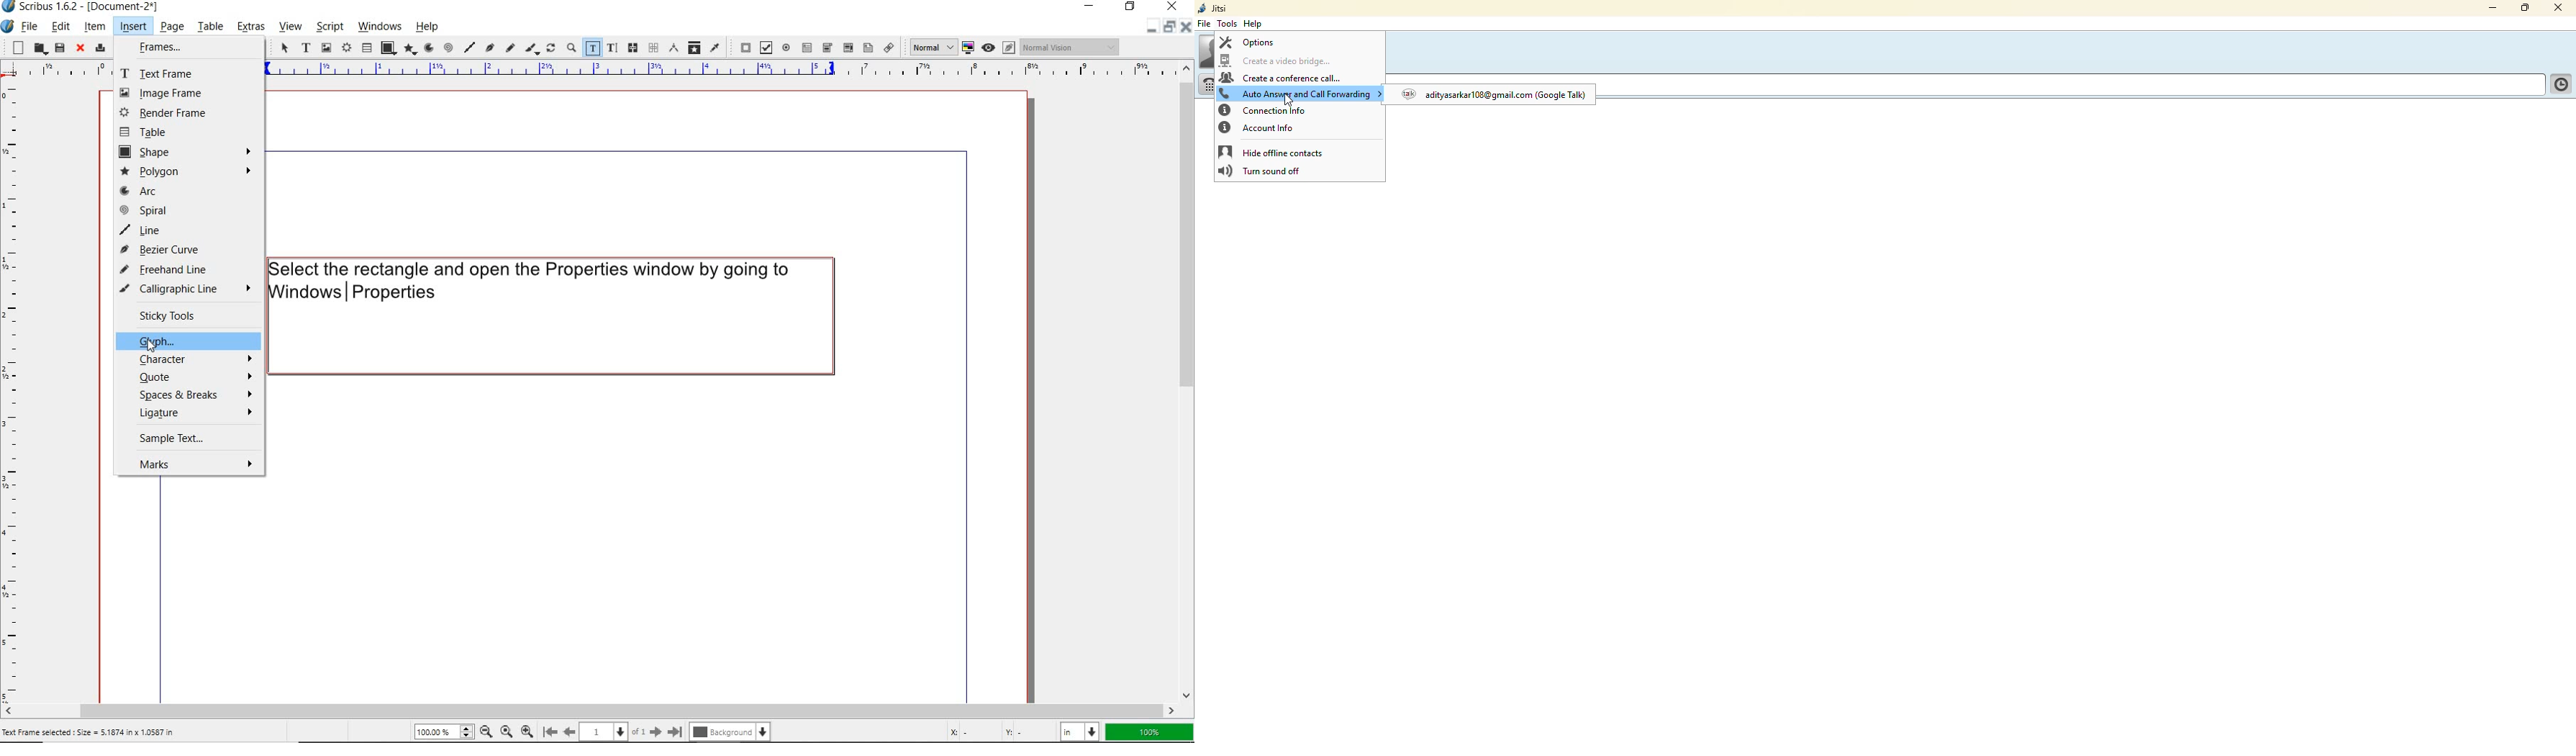 Image resolution: width=2576 pixels, height=756 pixels. I want to click on text frame, so click(307, 48).